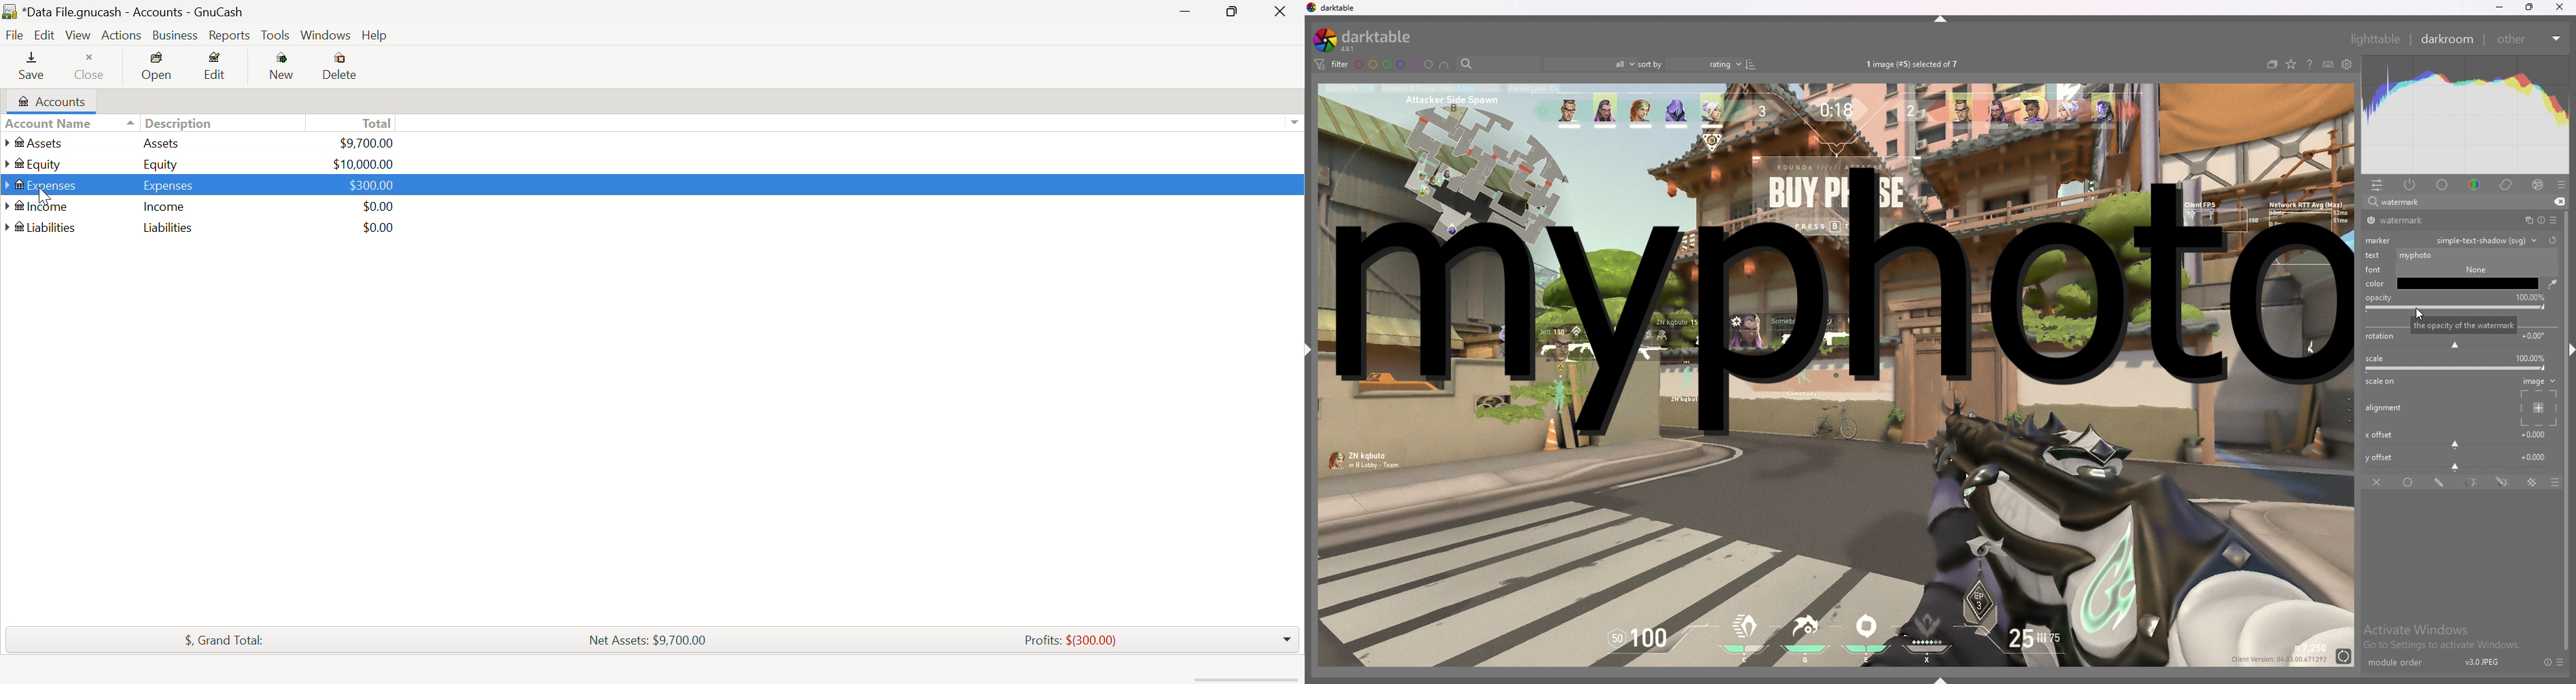  What do you see at coordinates (2378, 482) in the screenshot?
I see `off` at bounding box center [2378, 482].